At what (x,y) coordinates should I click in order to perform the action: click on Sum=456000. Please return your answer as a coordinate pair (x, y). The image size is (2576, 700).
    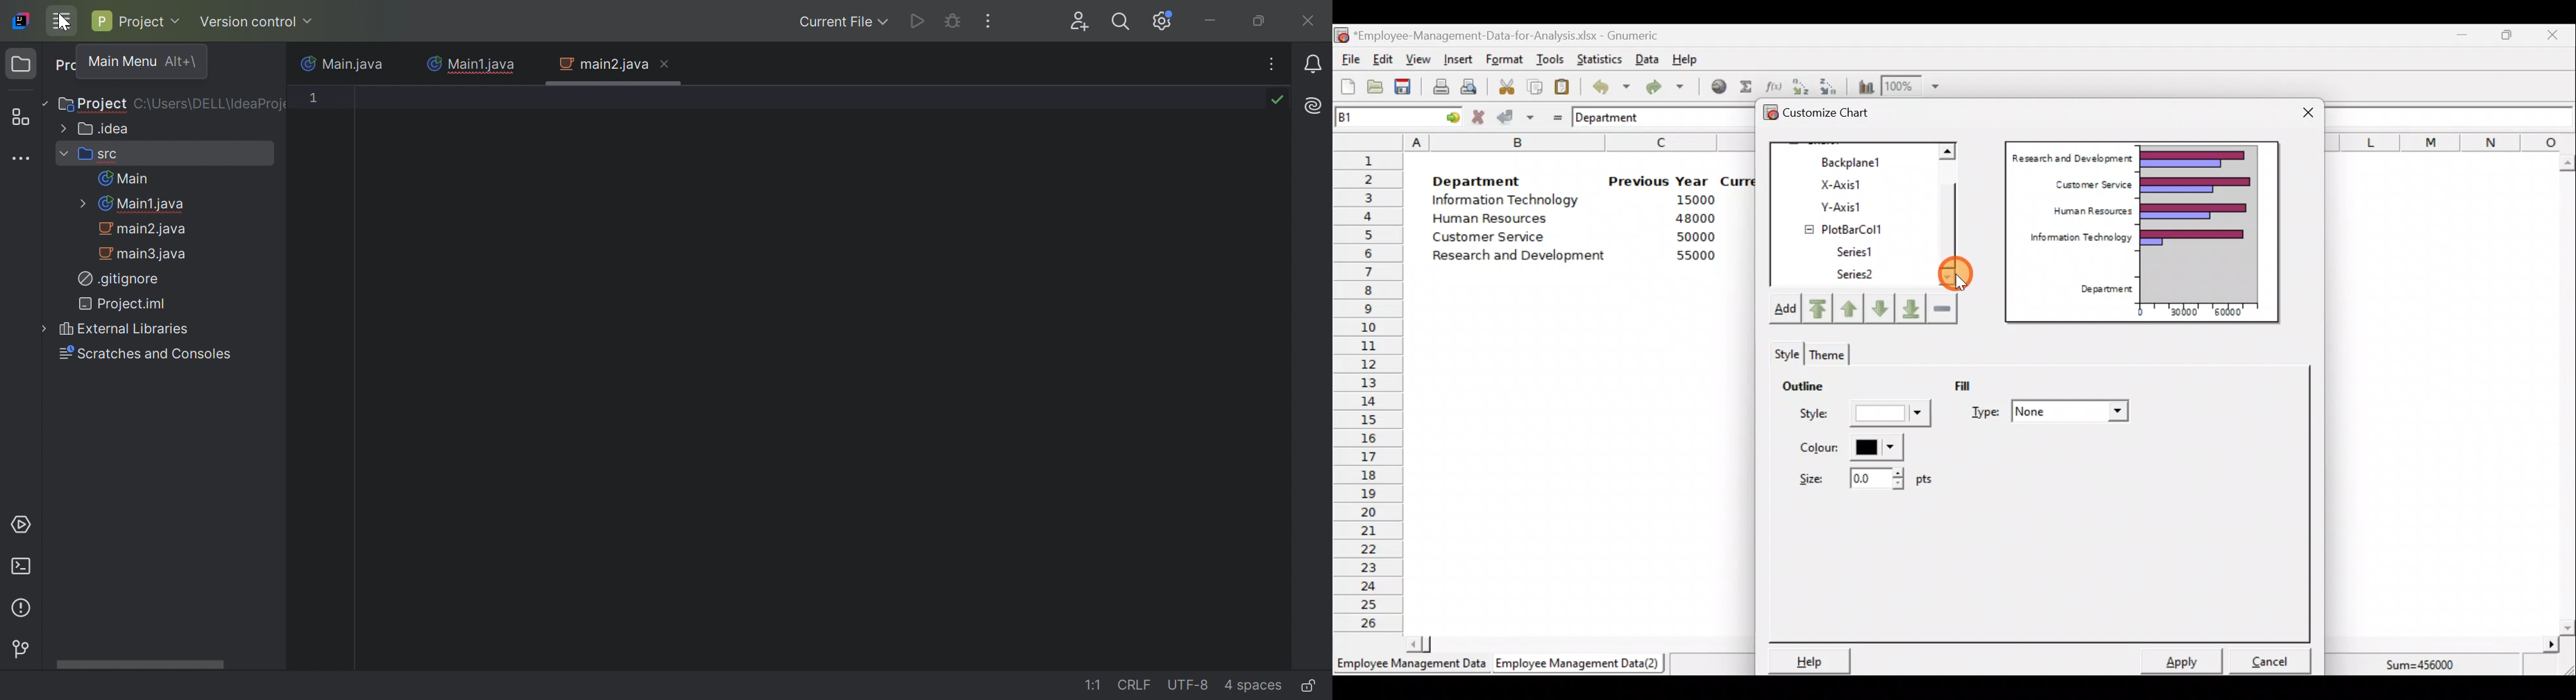
    Looking at the image, I should click on (2427, 667).